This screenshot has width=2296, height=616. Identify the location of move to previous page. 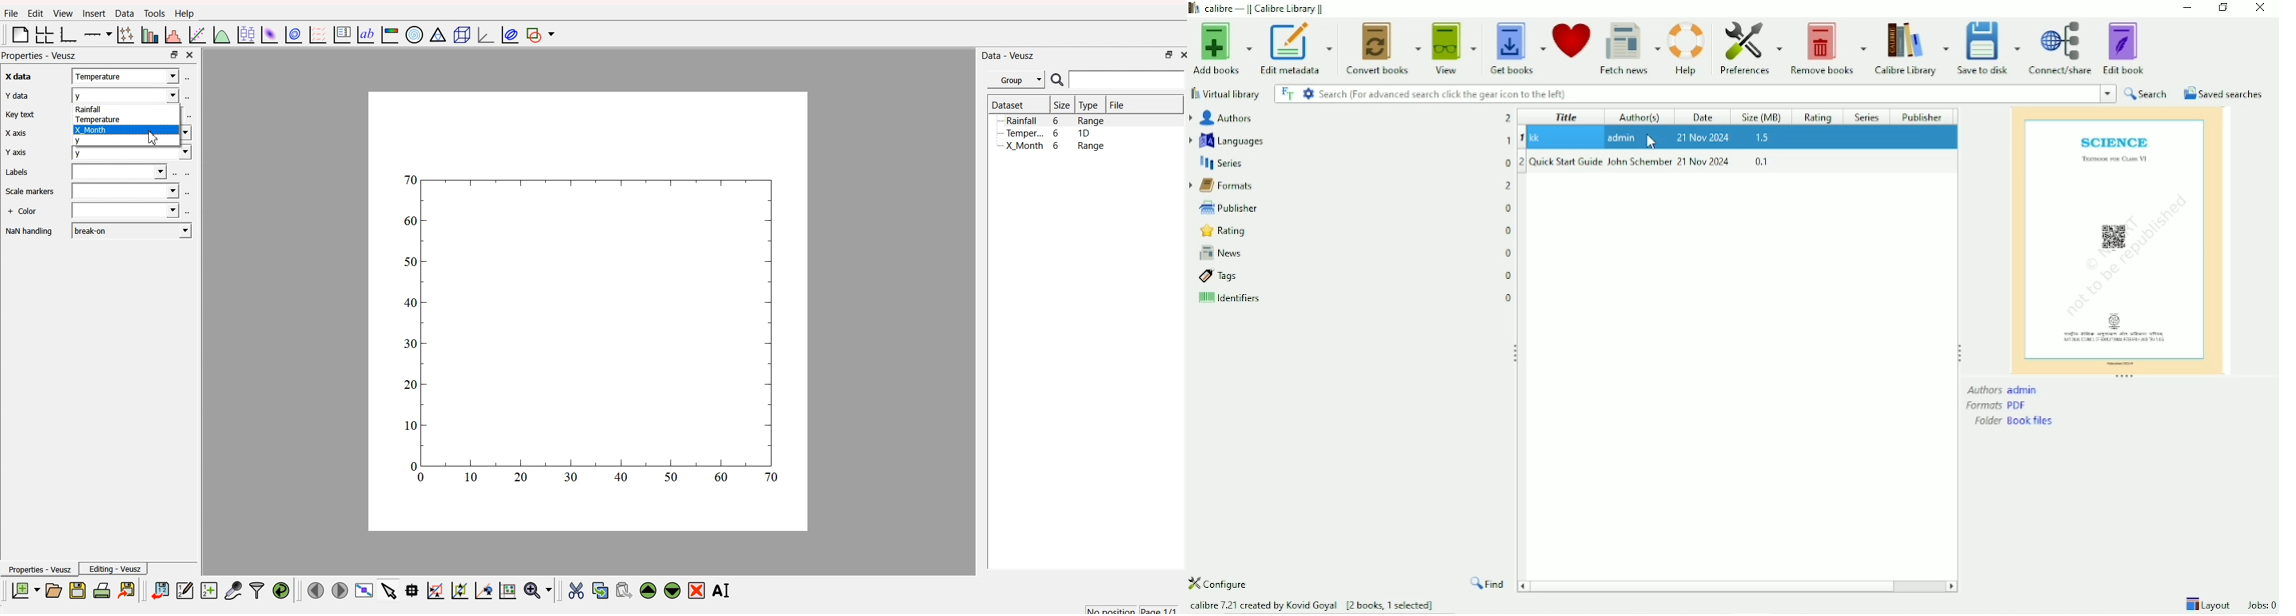
(316, 589).